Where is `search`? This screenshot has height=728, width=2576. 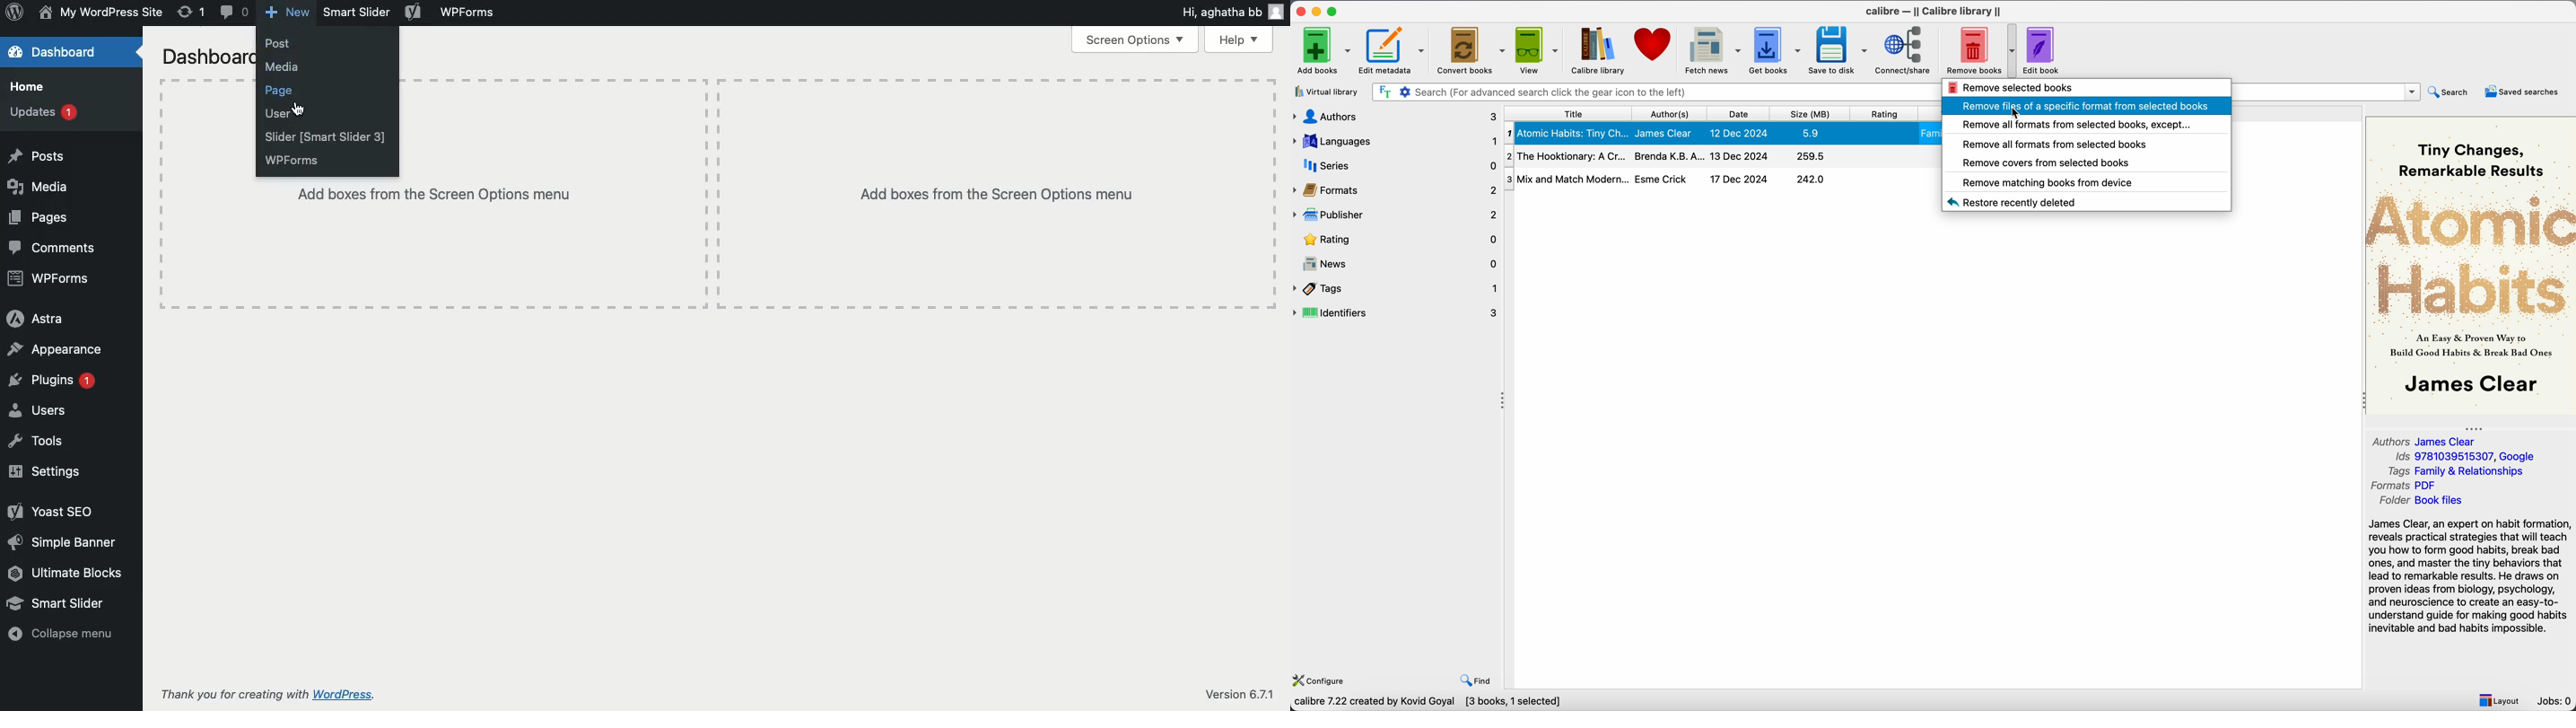
search is located at coordinates (2449, 92).